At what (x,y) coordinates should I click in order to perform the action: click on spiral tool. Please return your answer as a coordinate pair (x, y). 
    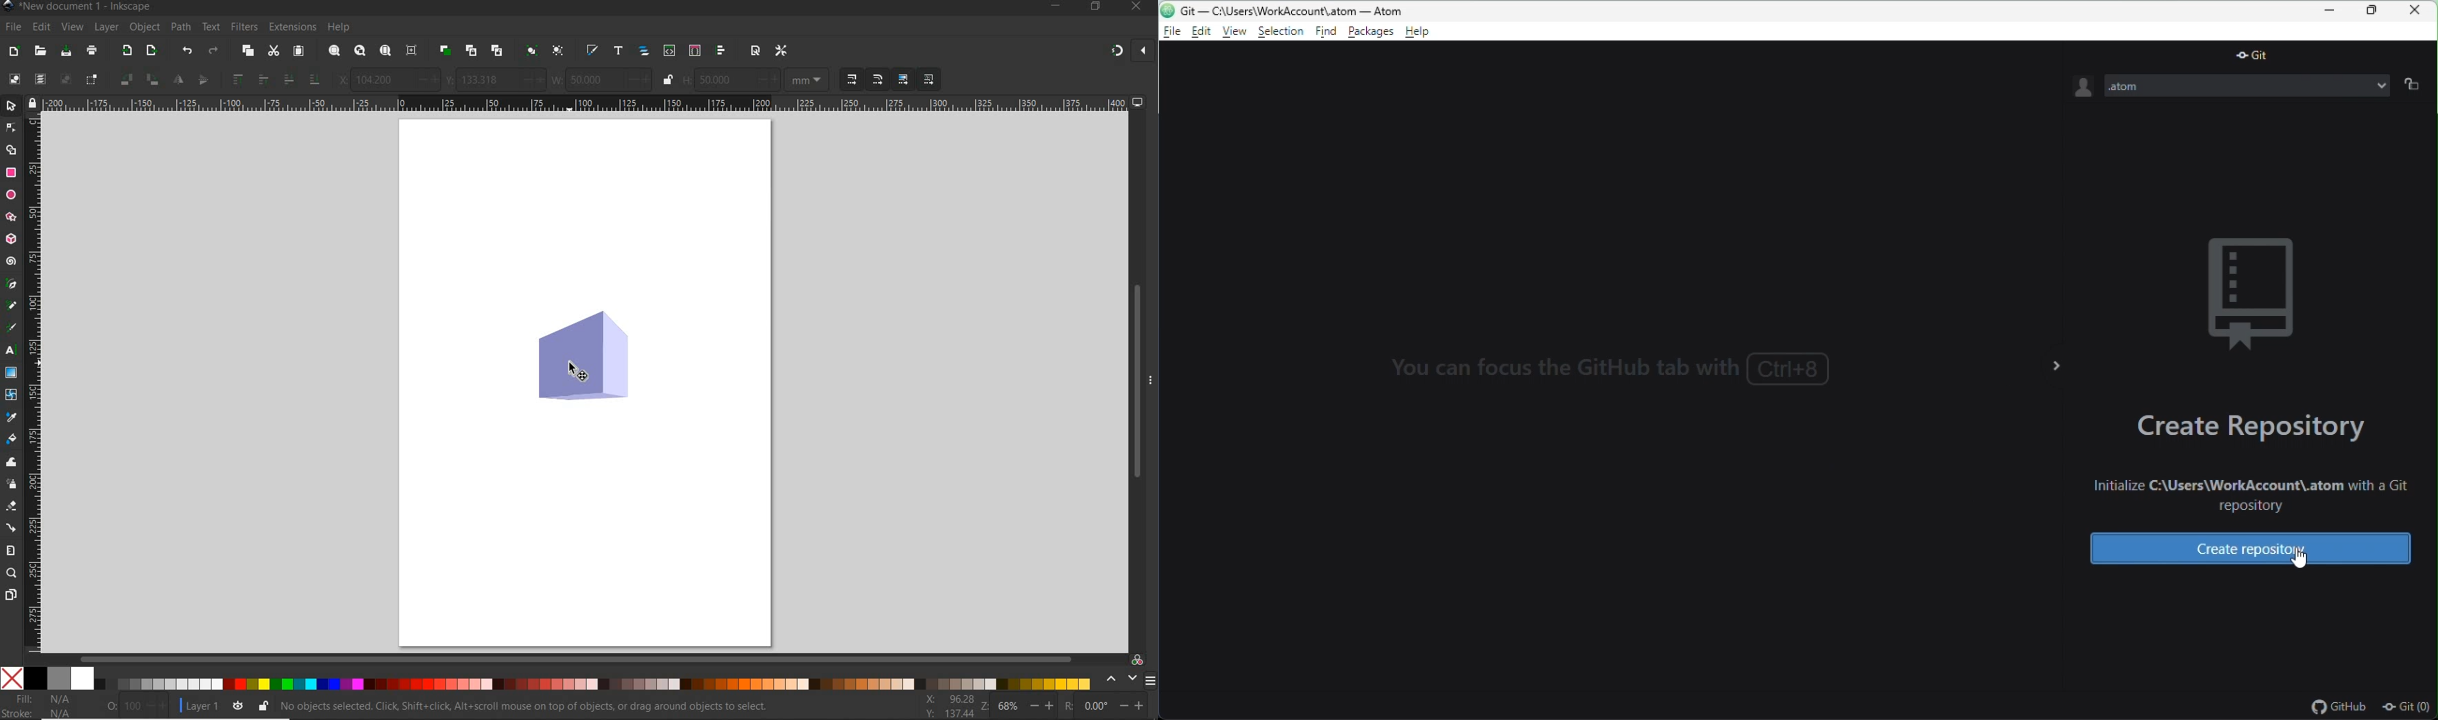
    Looking at the image, I should click on (10, 261).